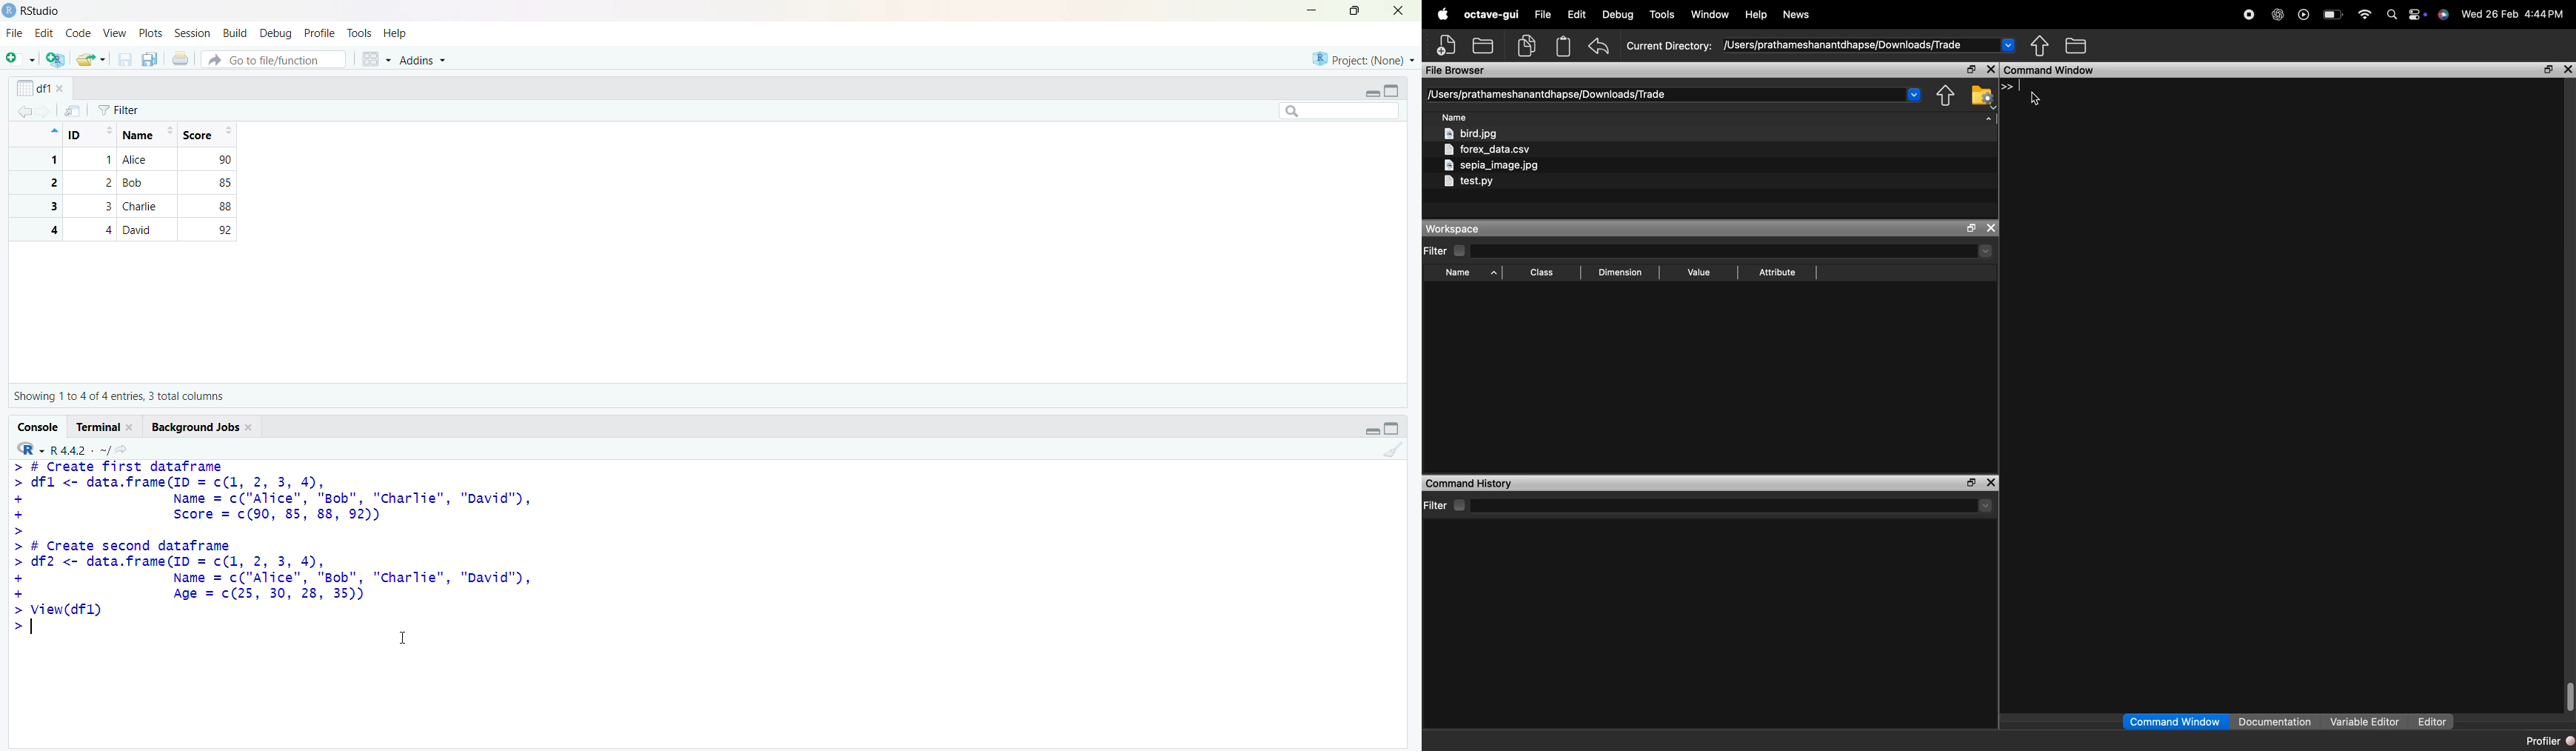 The width and height of the screenshot is (2576, 756). I want to click on clean, so click(1394, 450).